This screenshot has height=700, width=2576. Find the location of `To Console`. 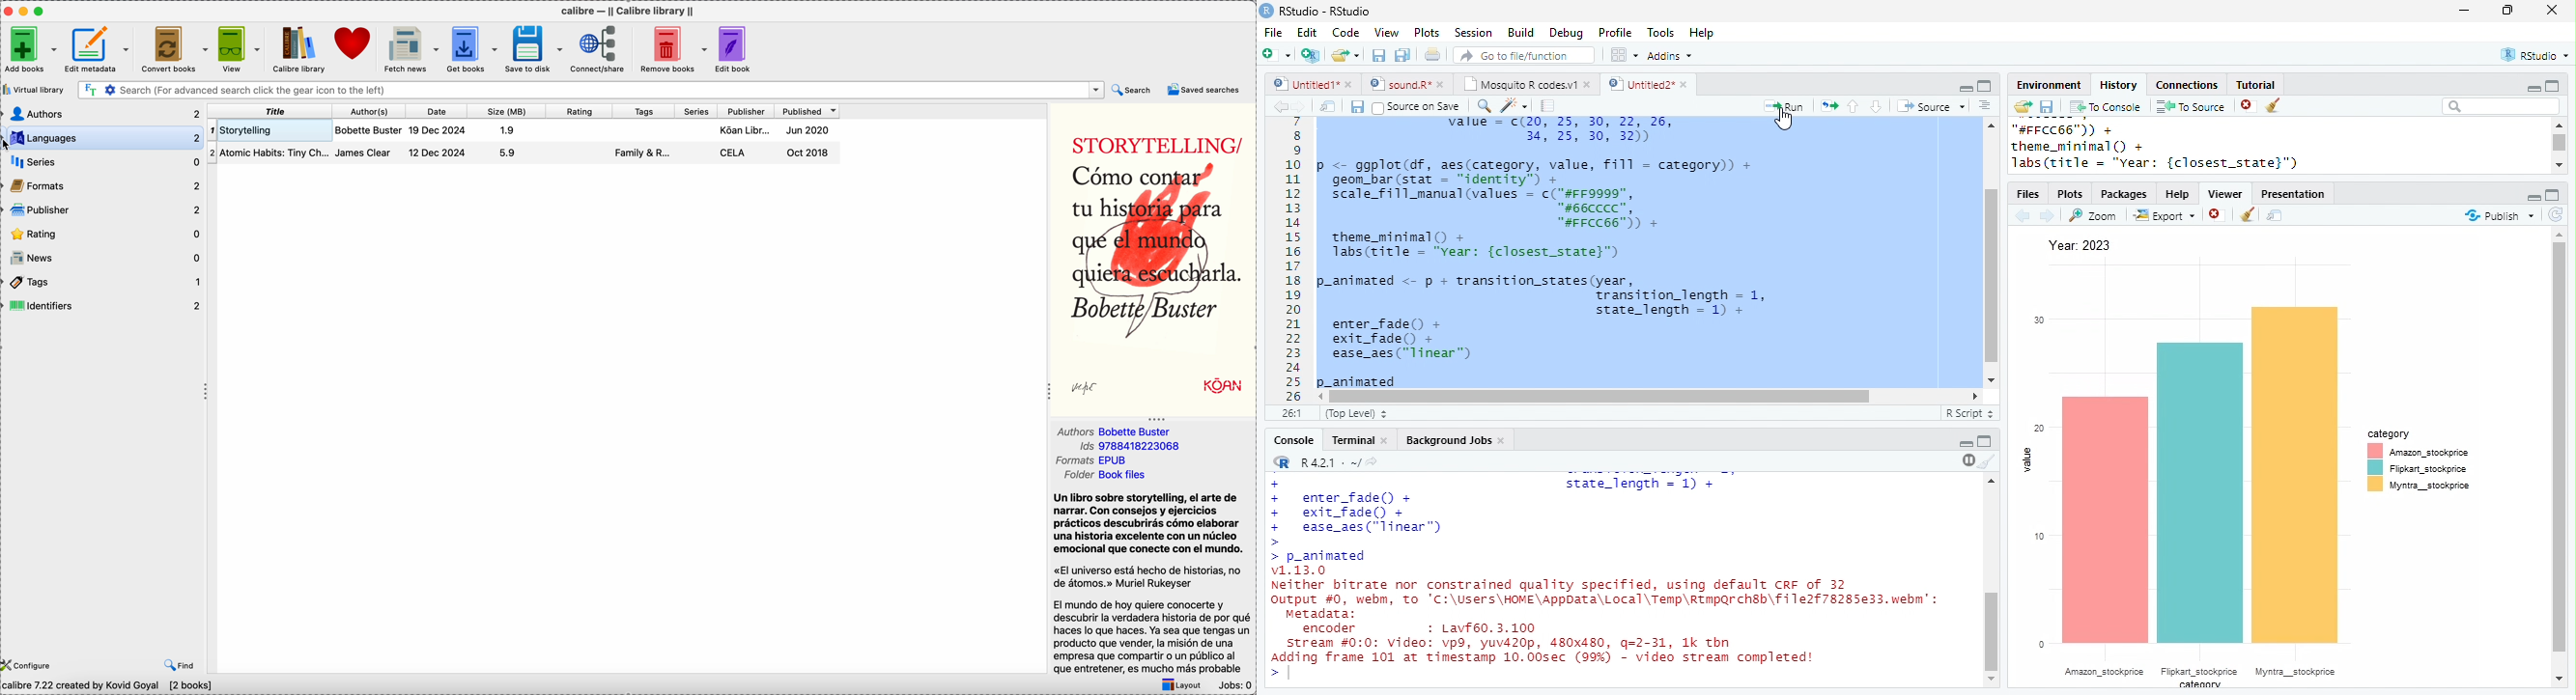

To Console is located at coordinates (2107, 107).